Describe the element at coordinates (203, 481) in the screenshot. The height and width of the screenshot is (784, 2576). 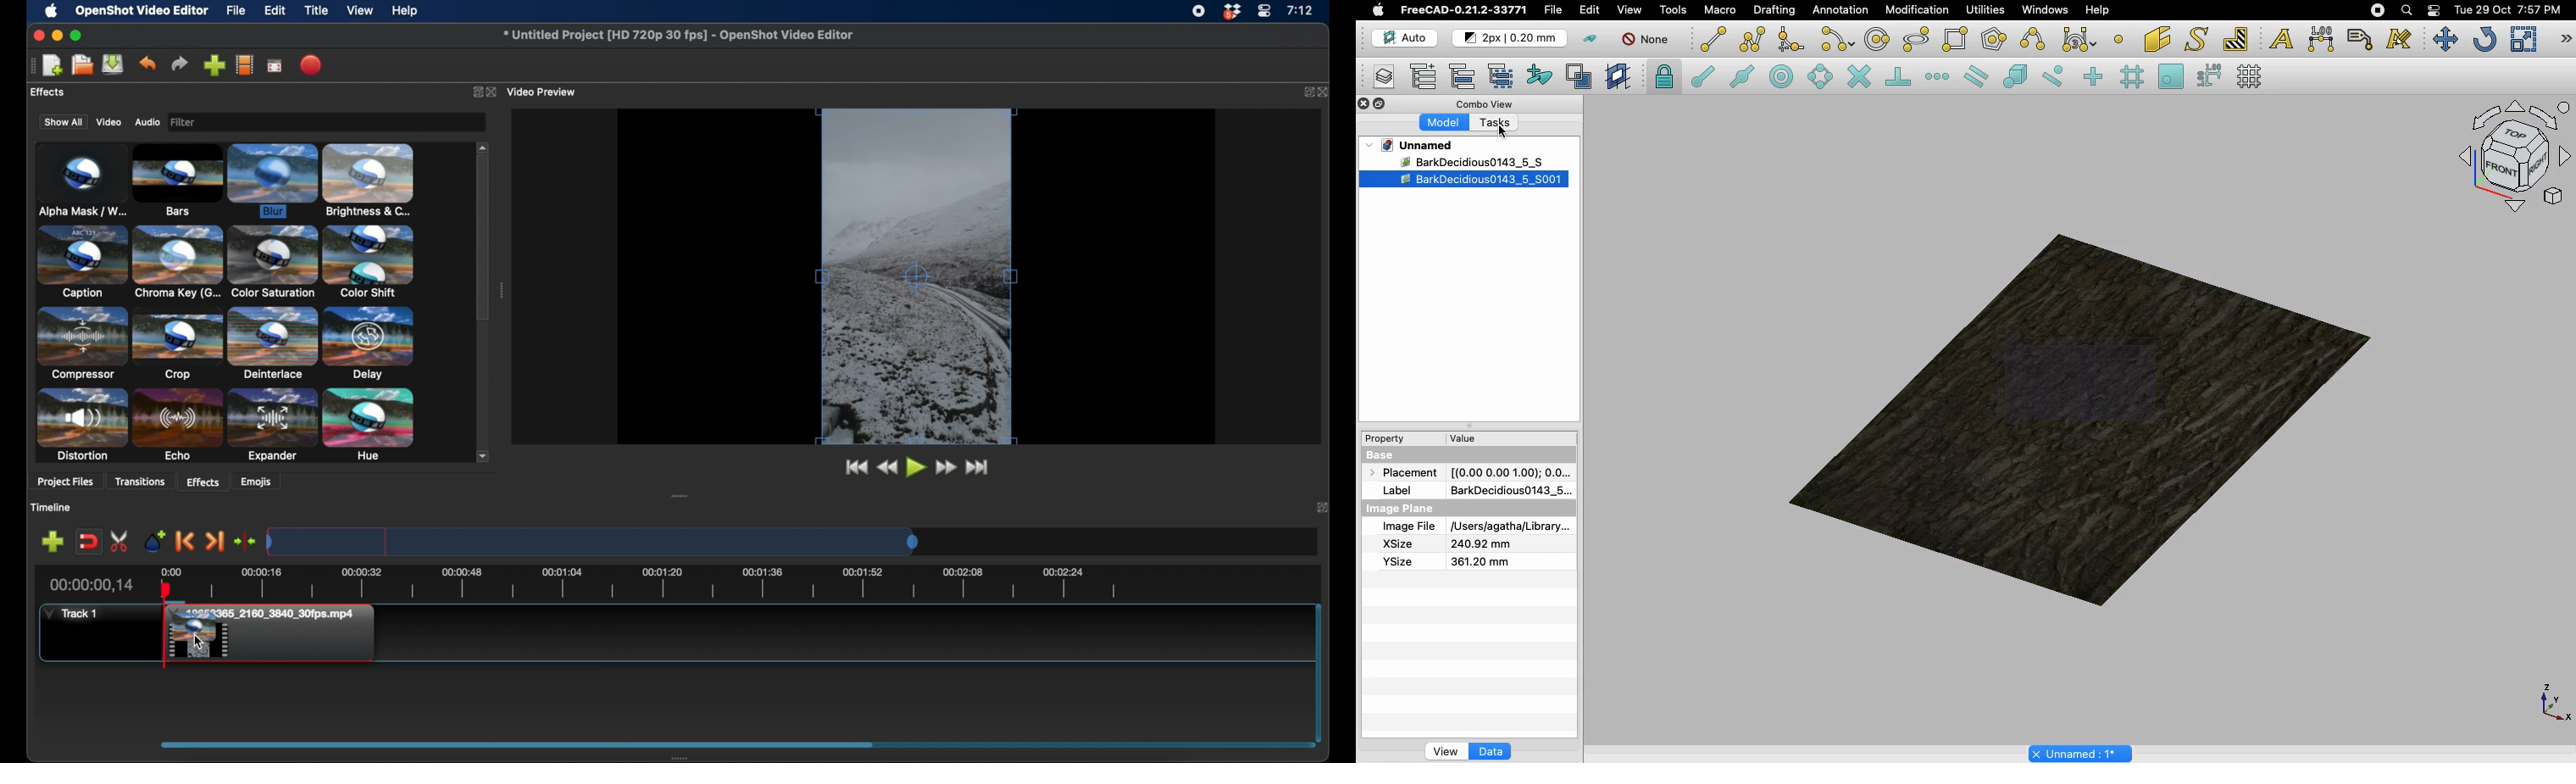
I see `effects` at that location.